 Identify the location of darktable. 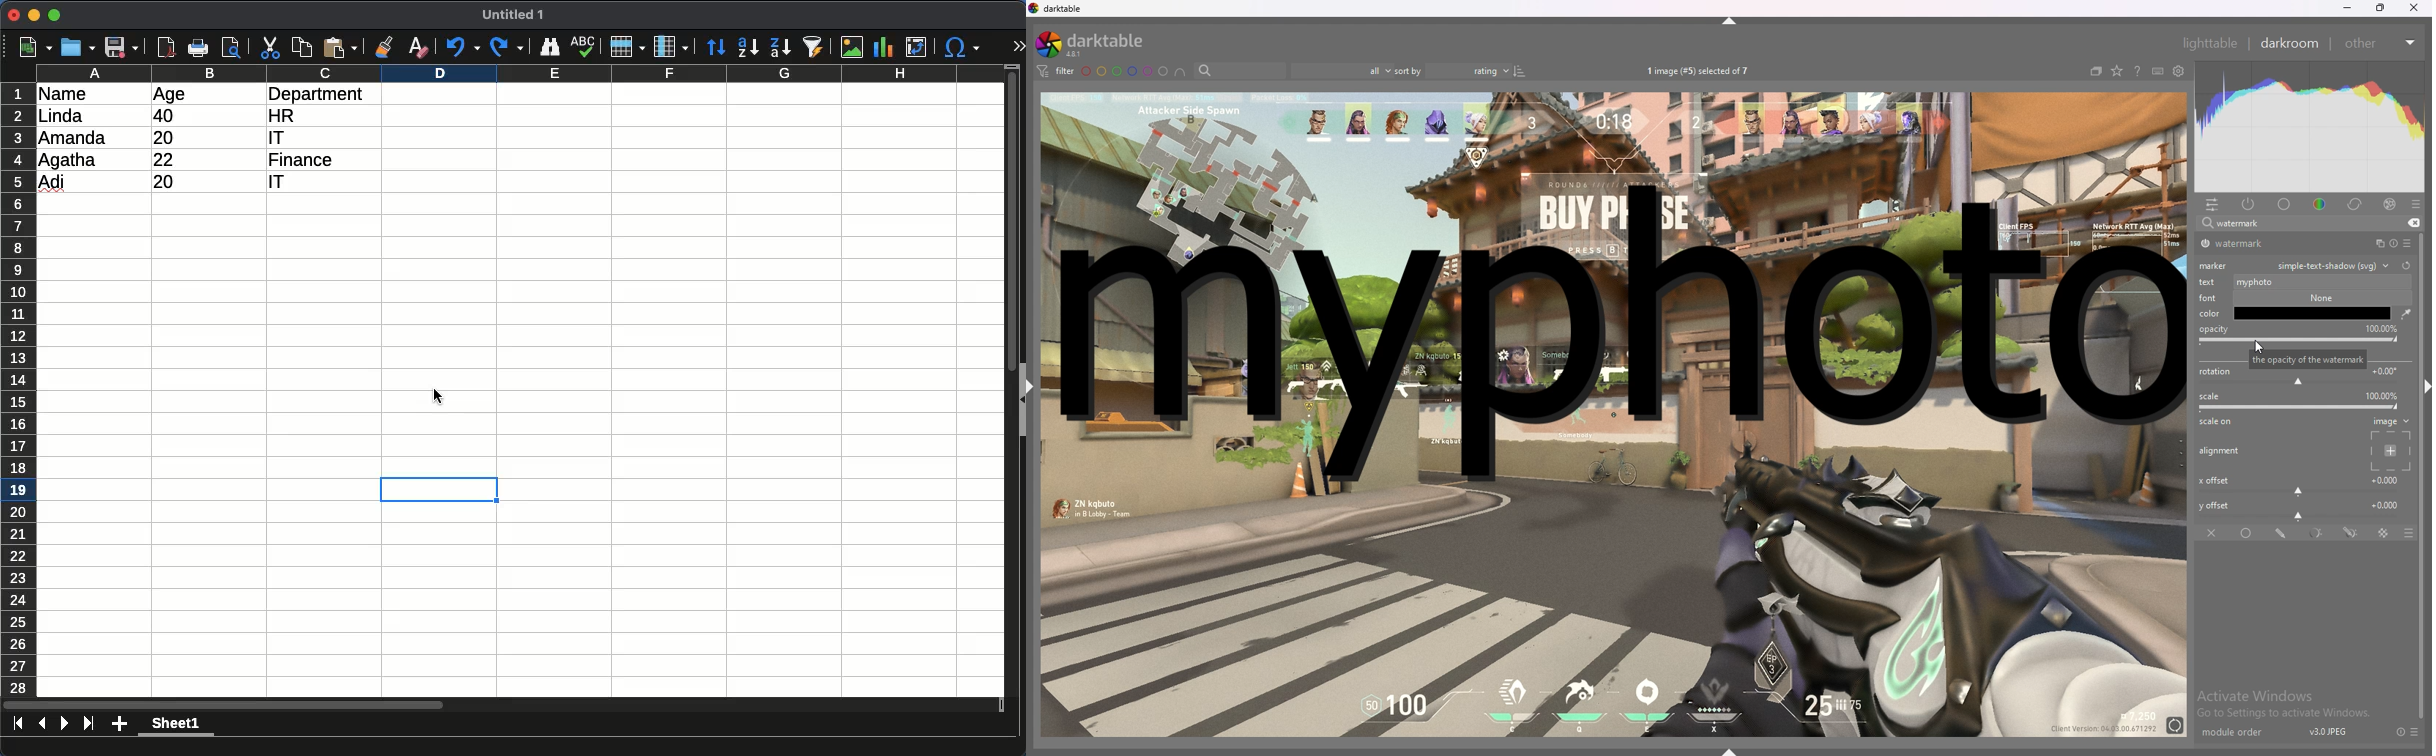
(1096, 44).